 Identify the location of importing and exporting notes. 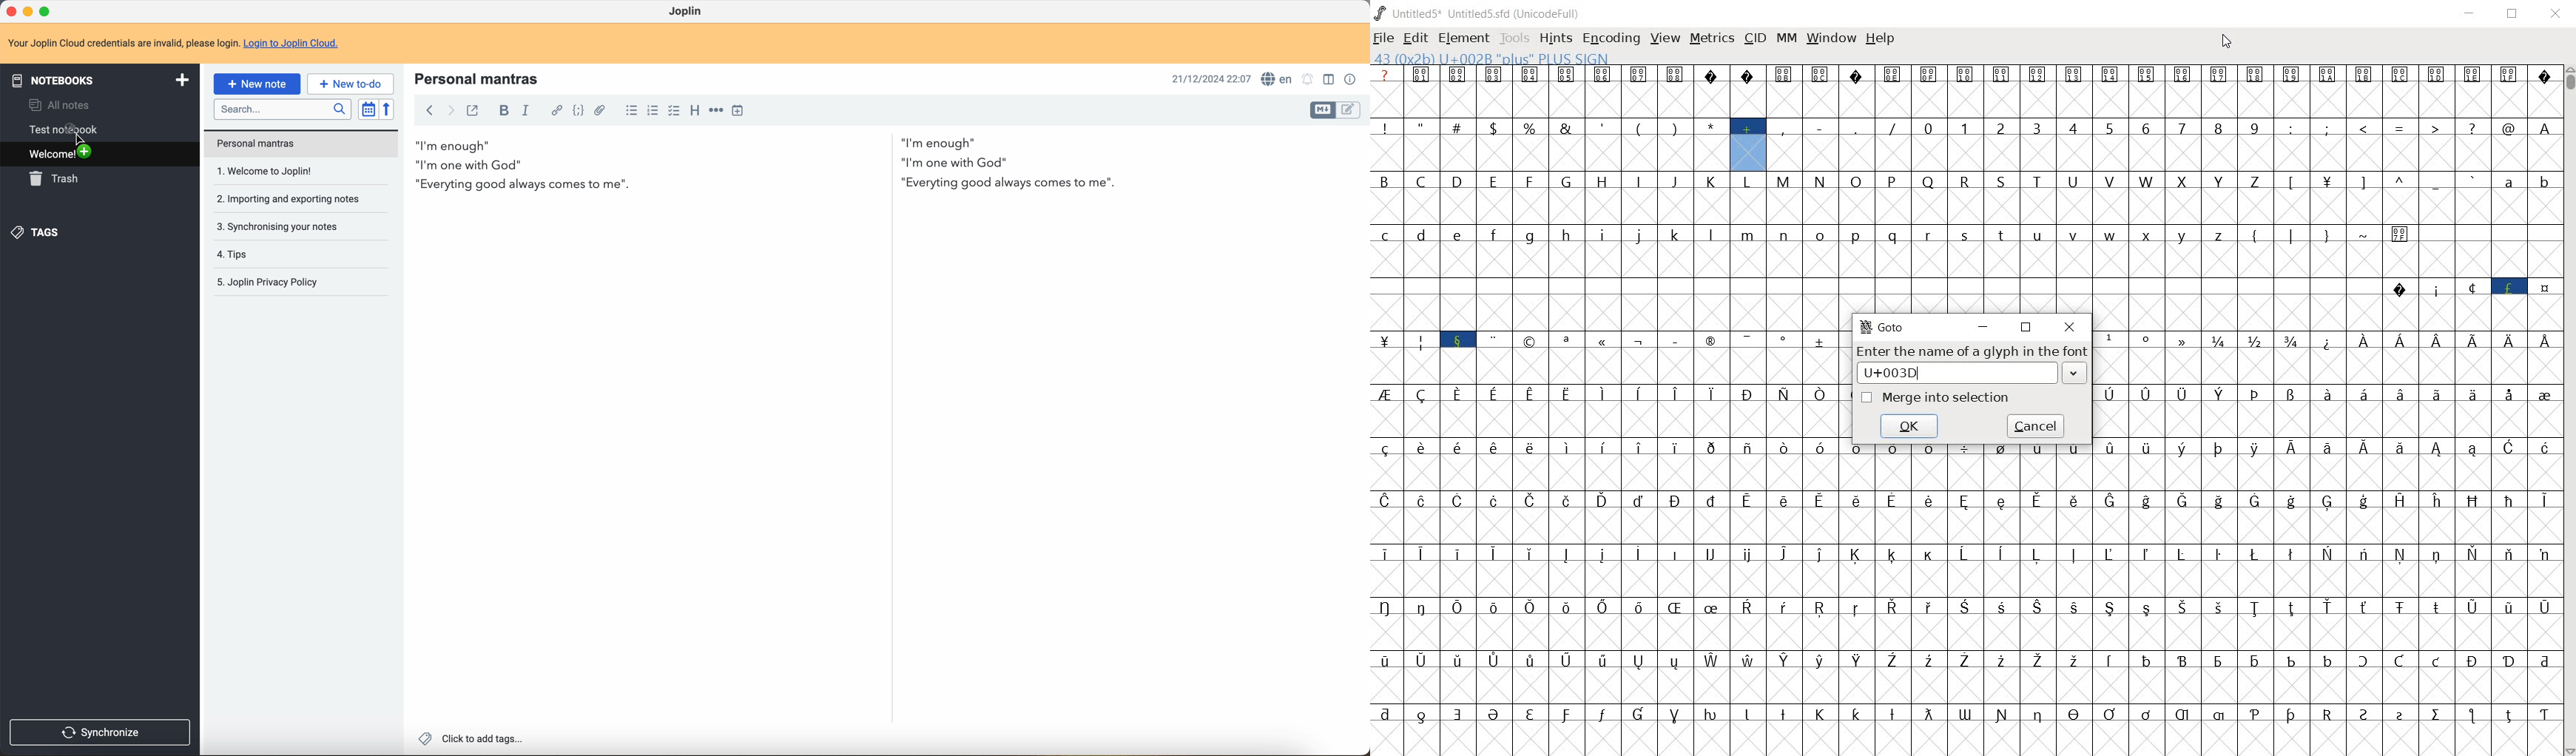
(287, 200).